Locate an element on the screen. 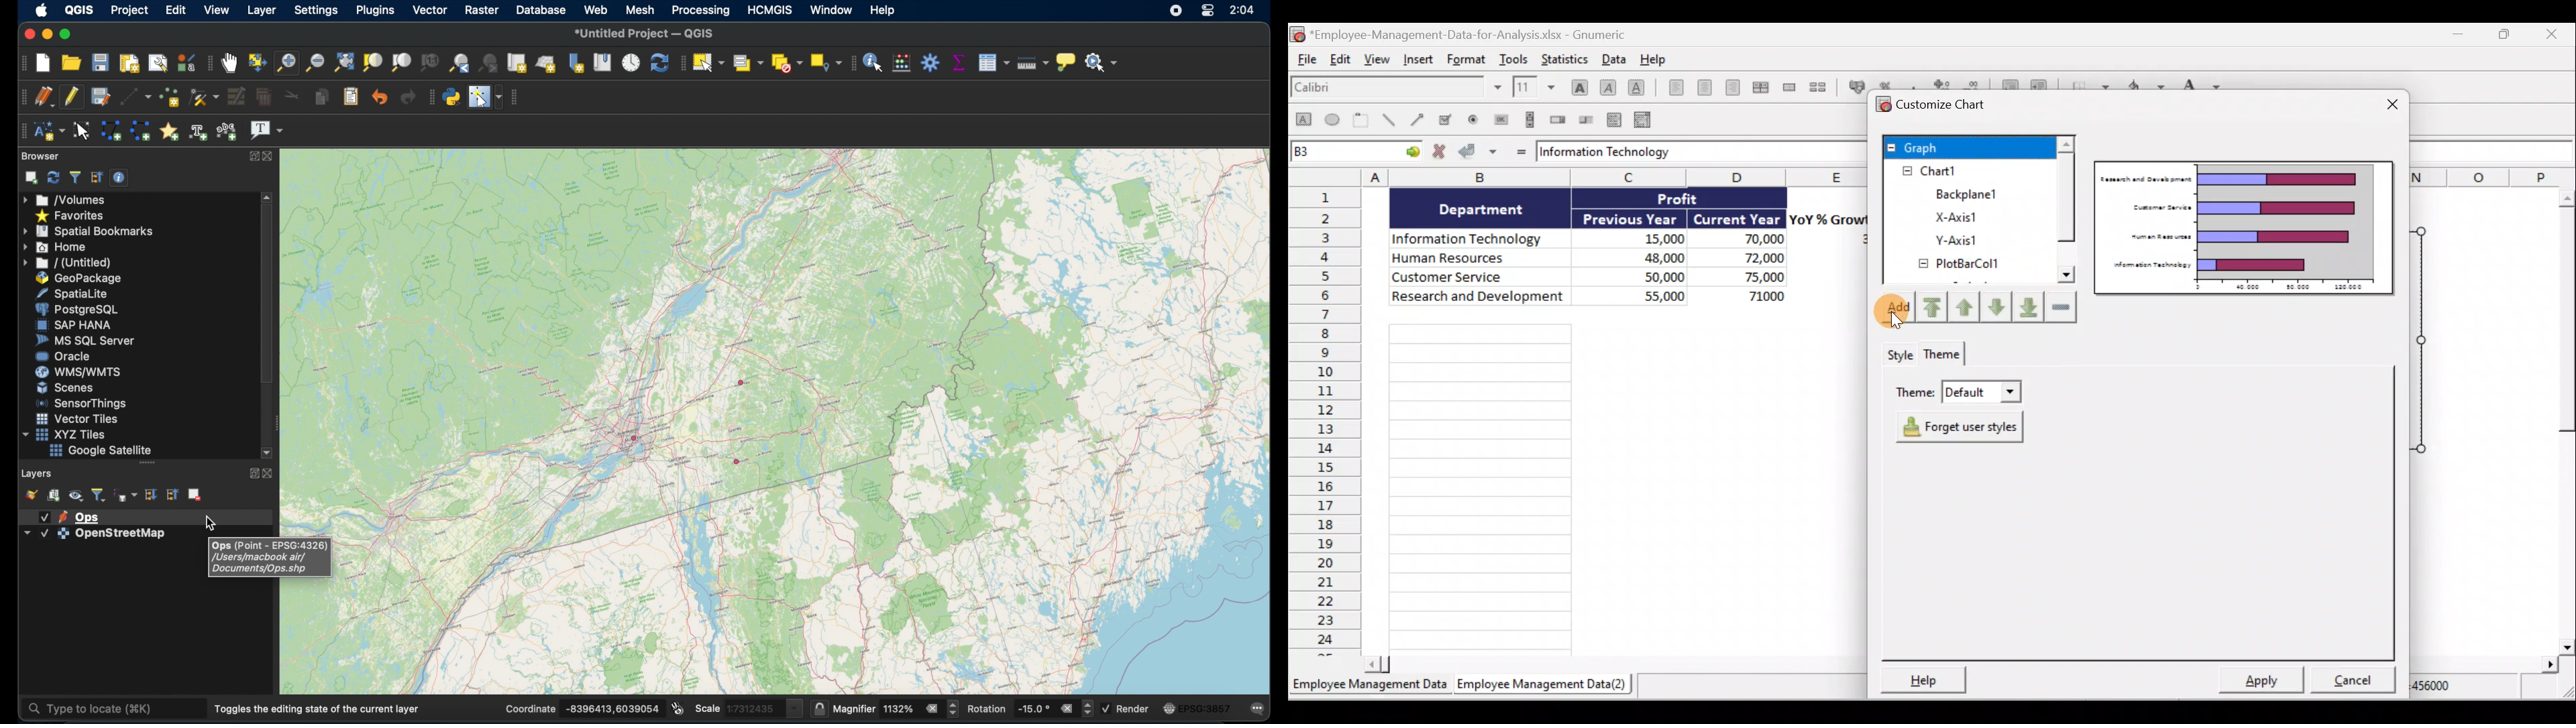 This screenshot has width=2576, height=728. Scroll bar is located at coordinates (2560, 421).